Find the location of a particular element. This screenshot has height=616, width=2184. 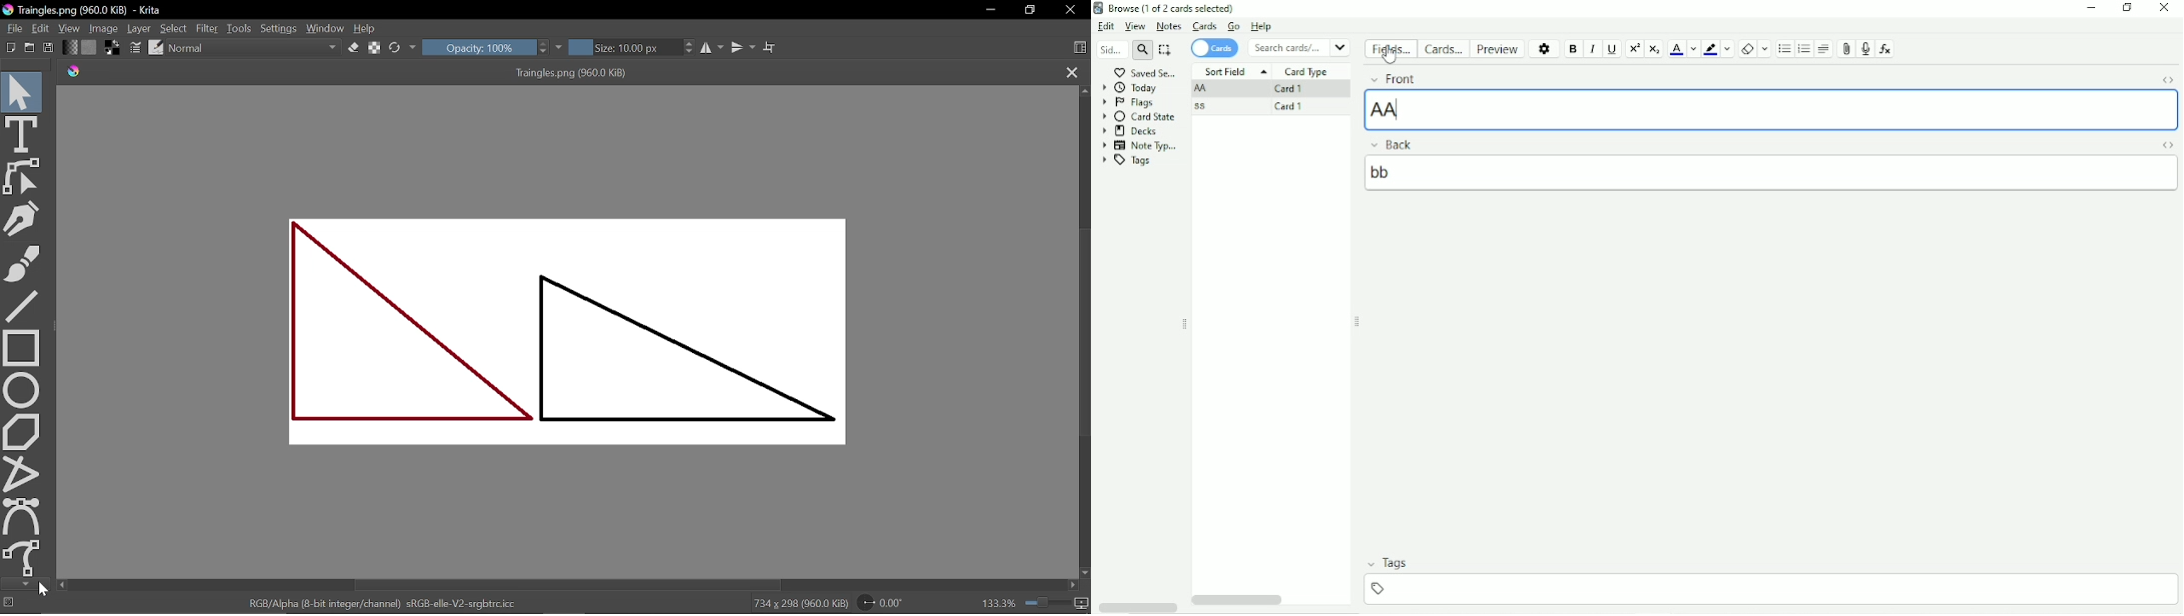

Tools is located at coordinates (240, 29).